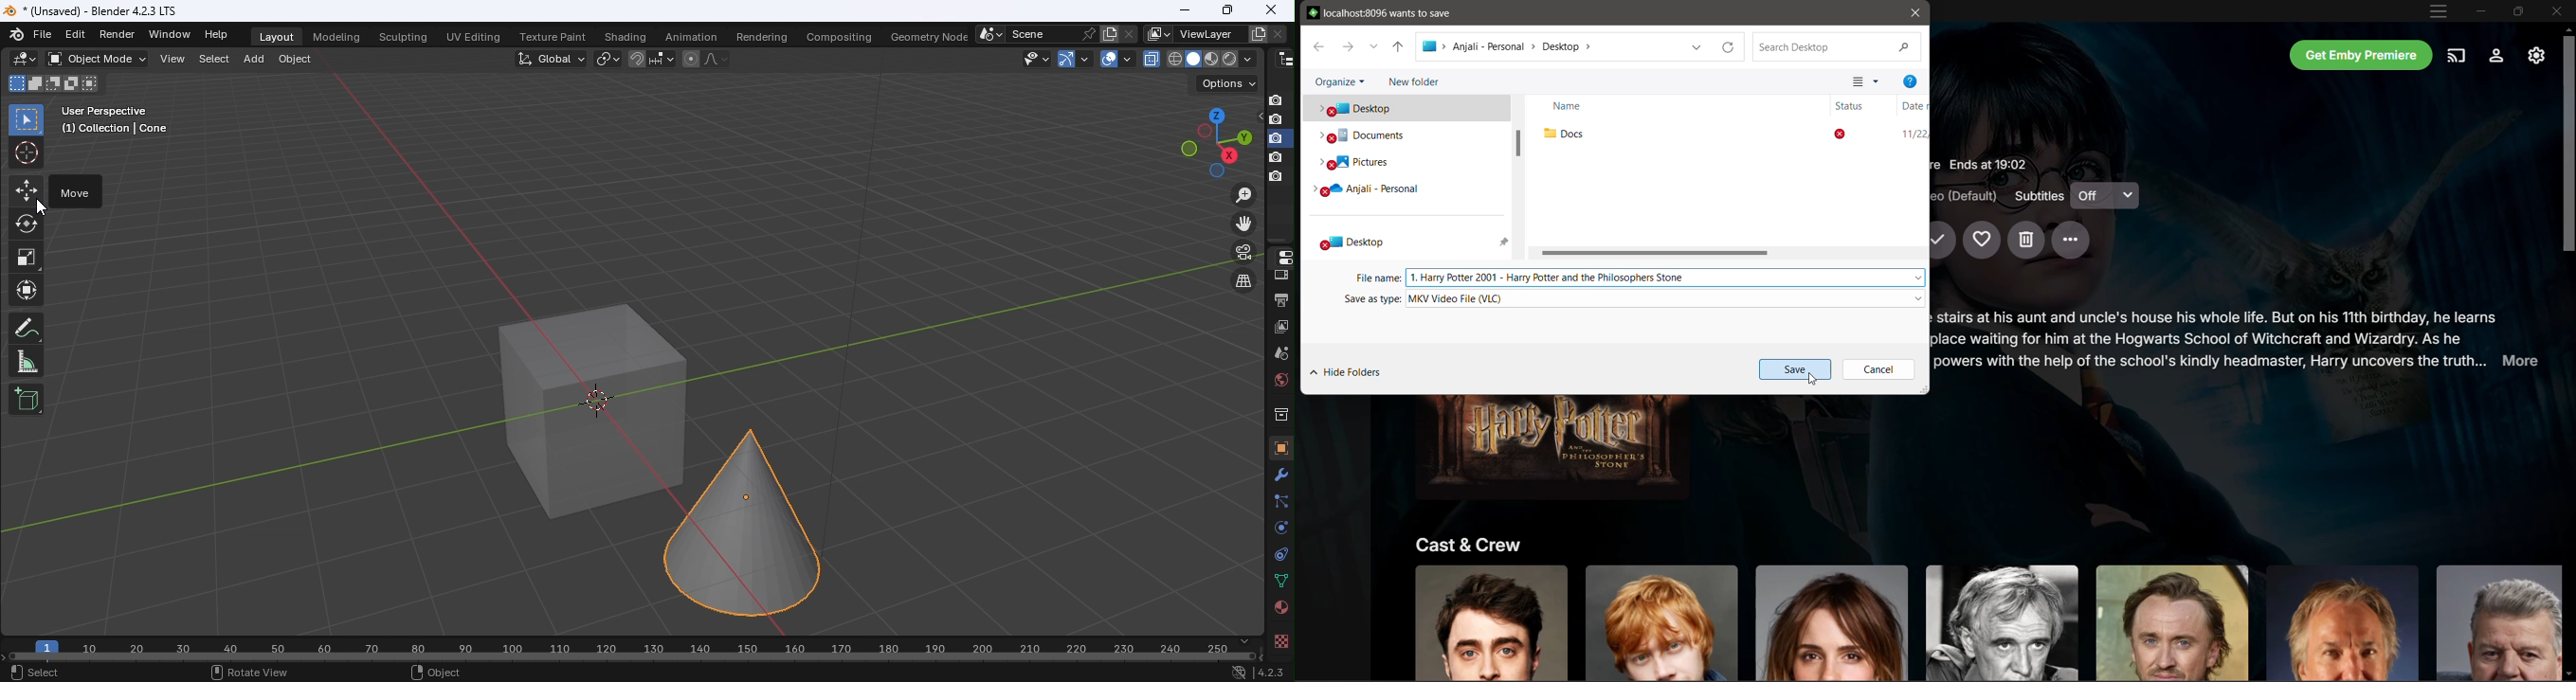  I want to click on Remove view layer, so click(1278, 31).